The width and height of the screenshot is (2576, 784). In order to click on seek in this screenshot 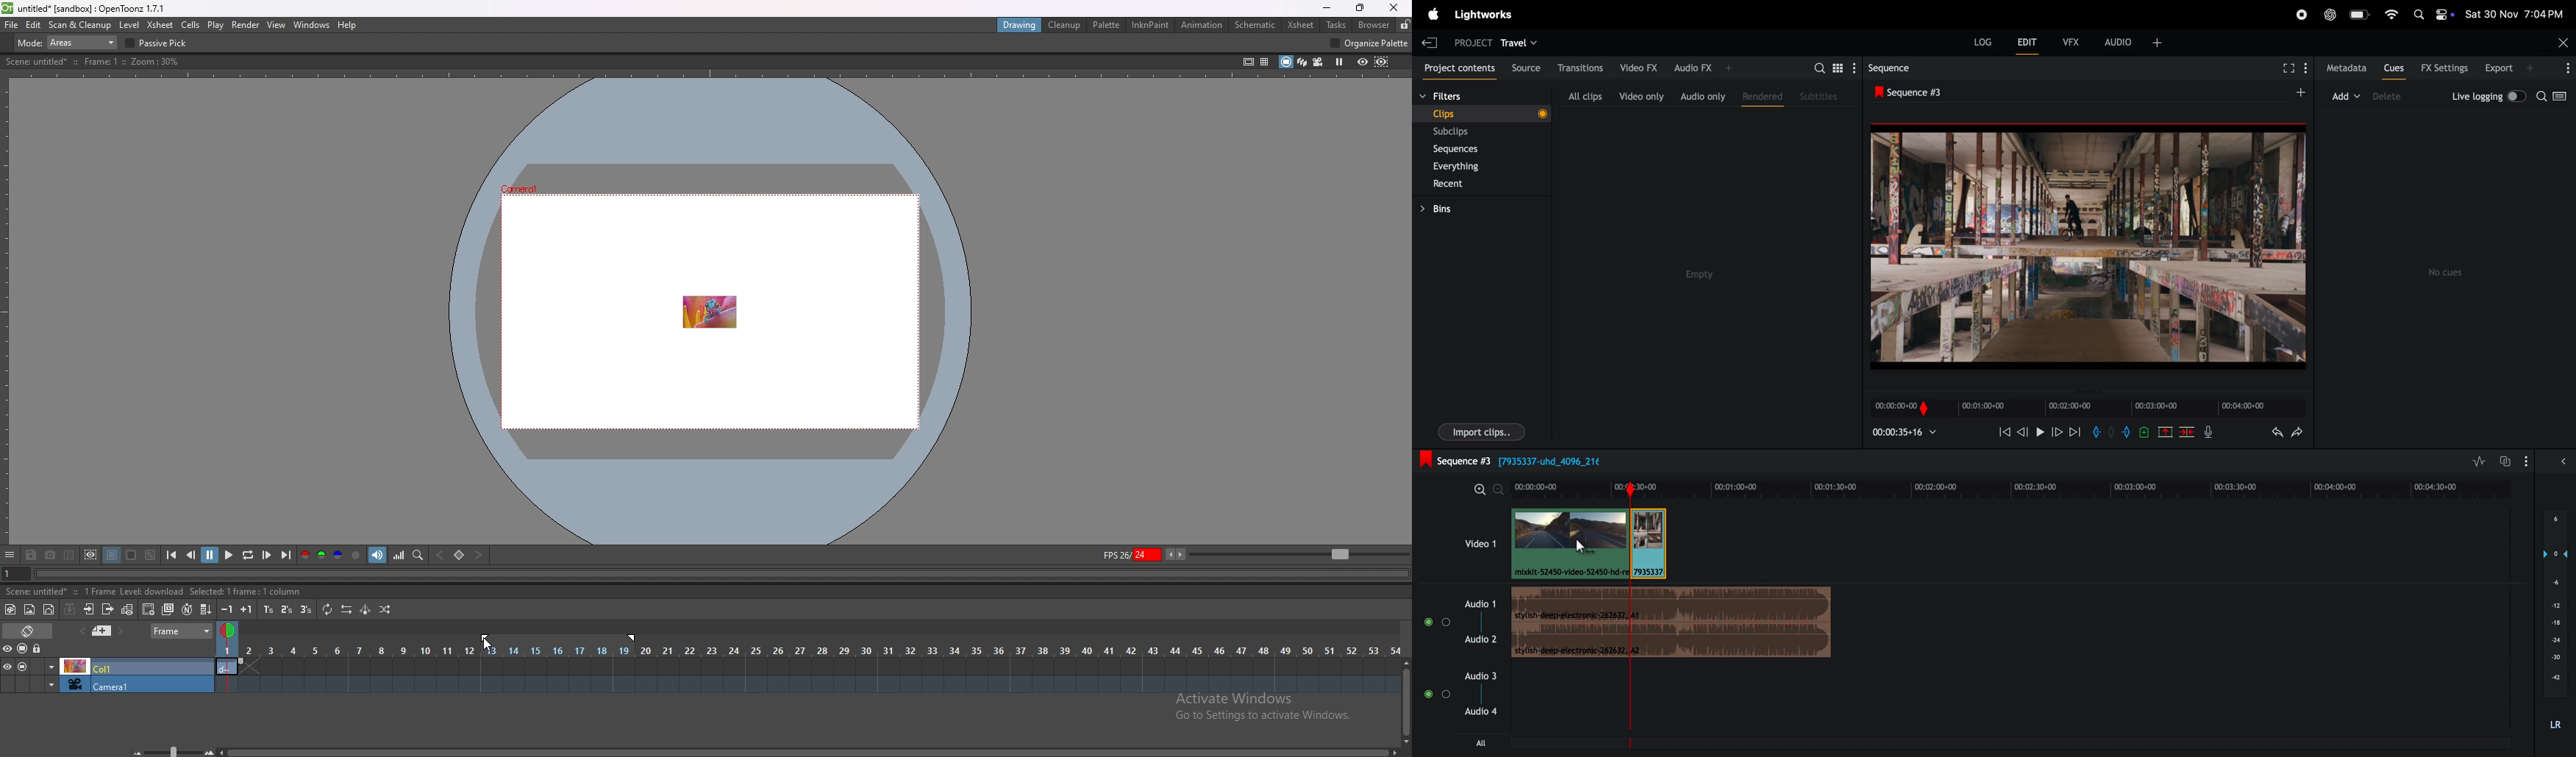, I will do `click(719, 575)`.